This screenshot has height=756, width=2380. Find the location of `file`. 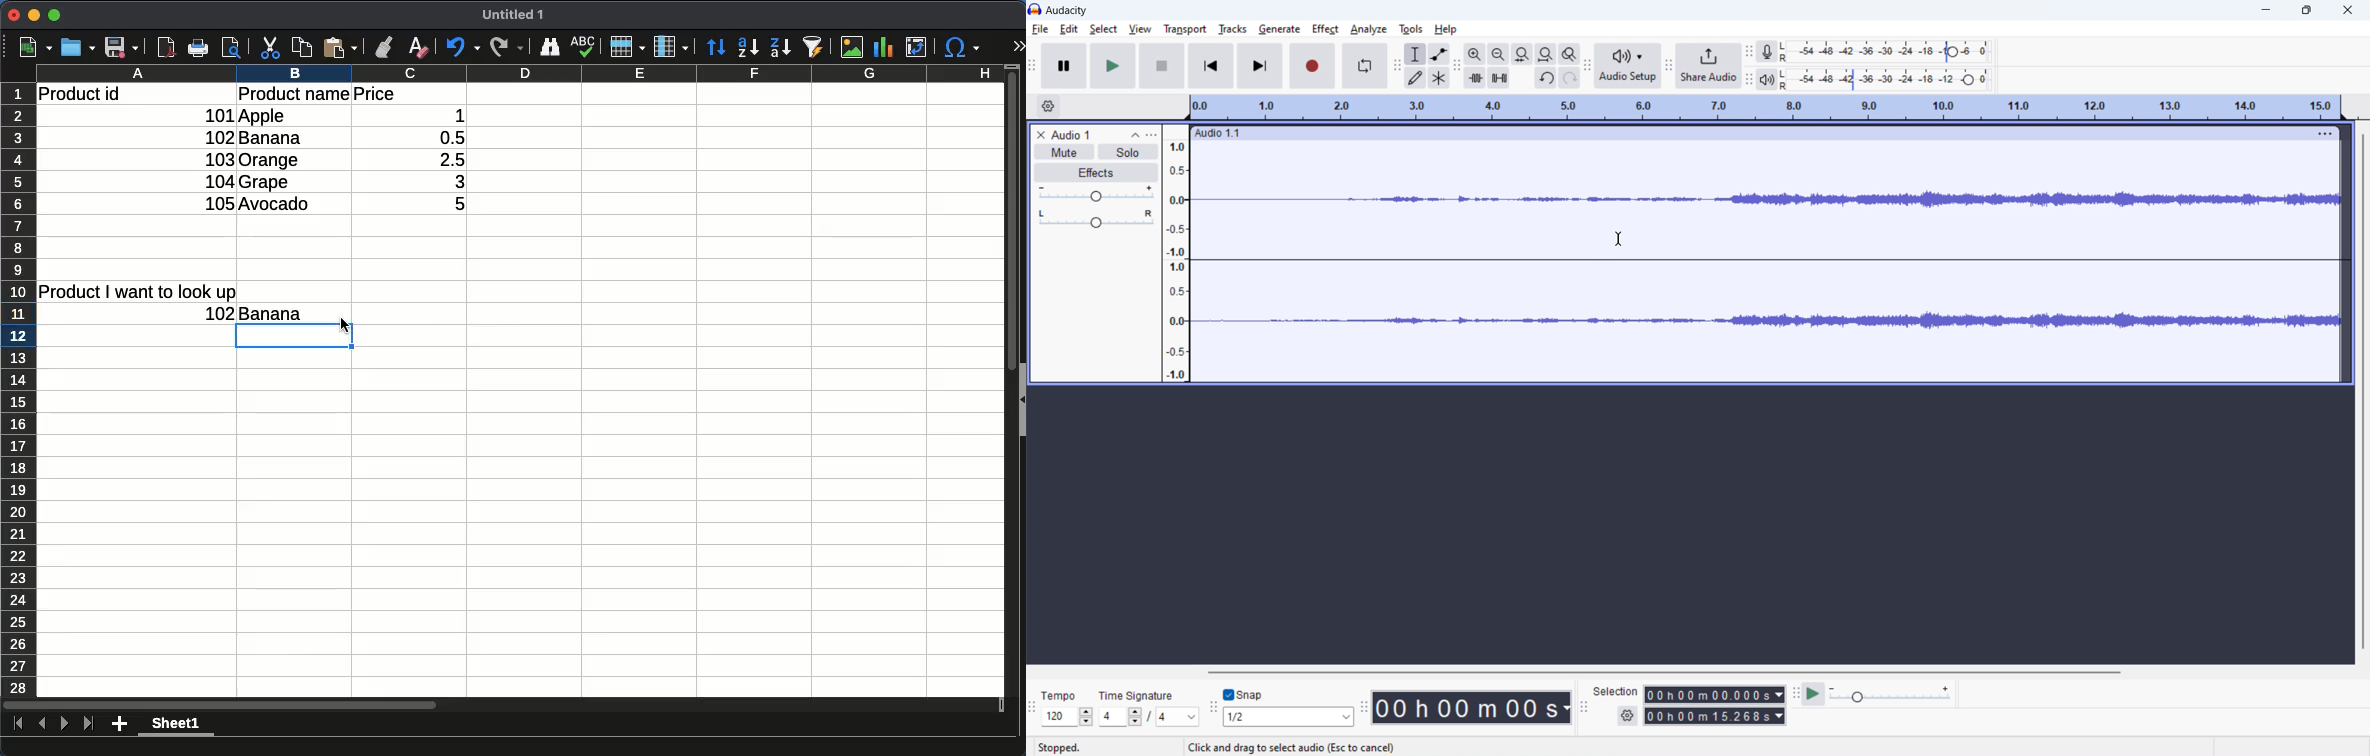

file is located at coordinates (1041, 29).